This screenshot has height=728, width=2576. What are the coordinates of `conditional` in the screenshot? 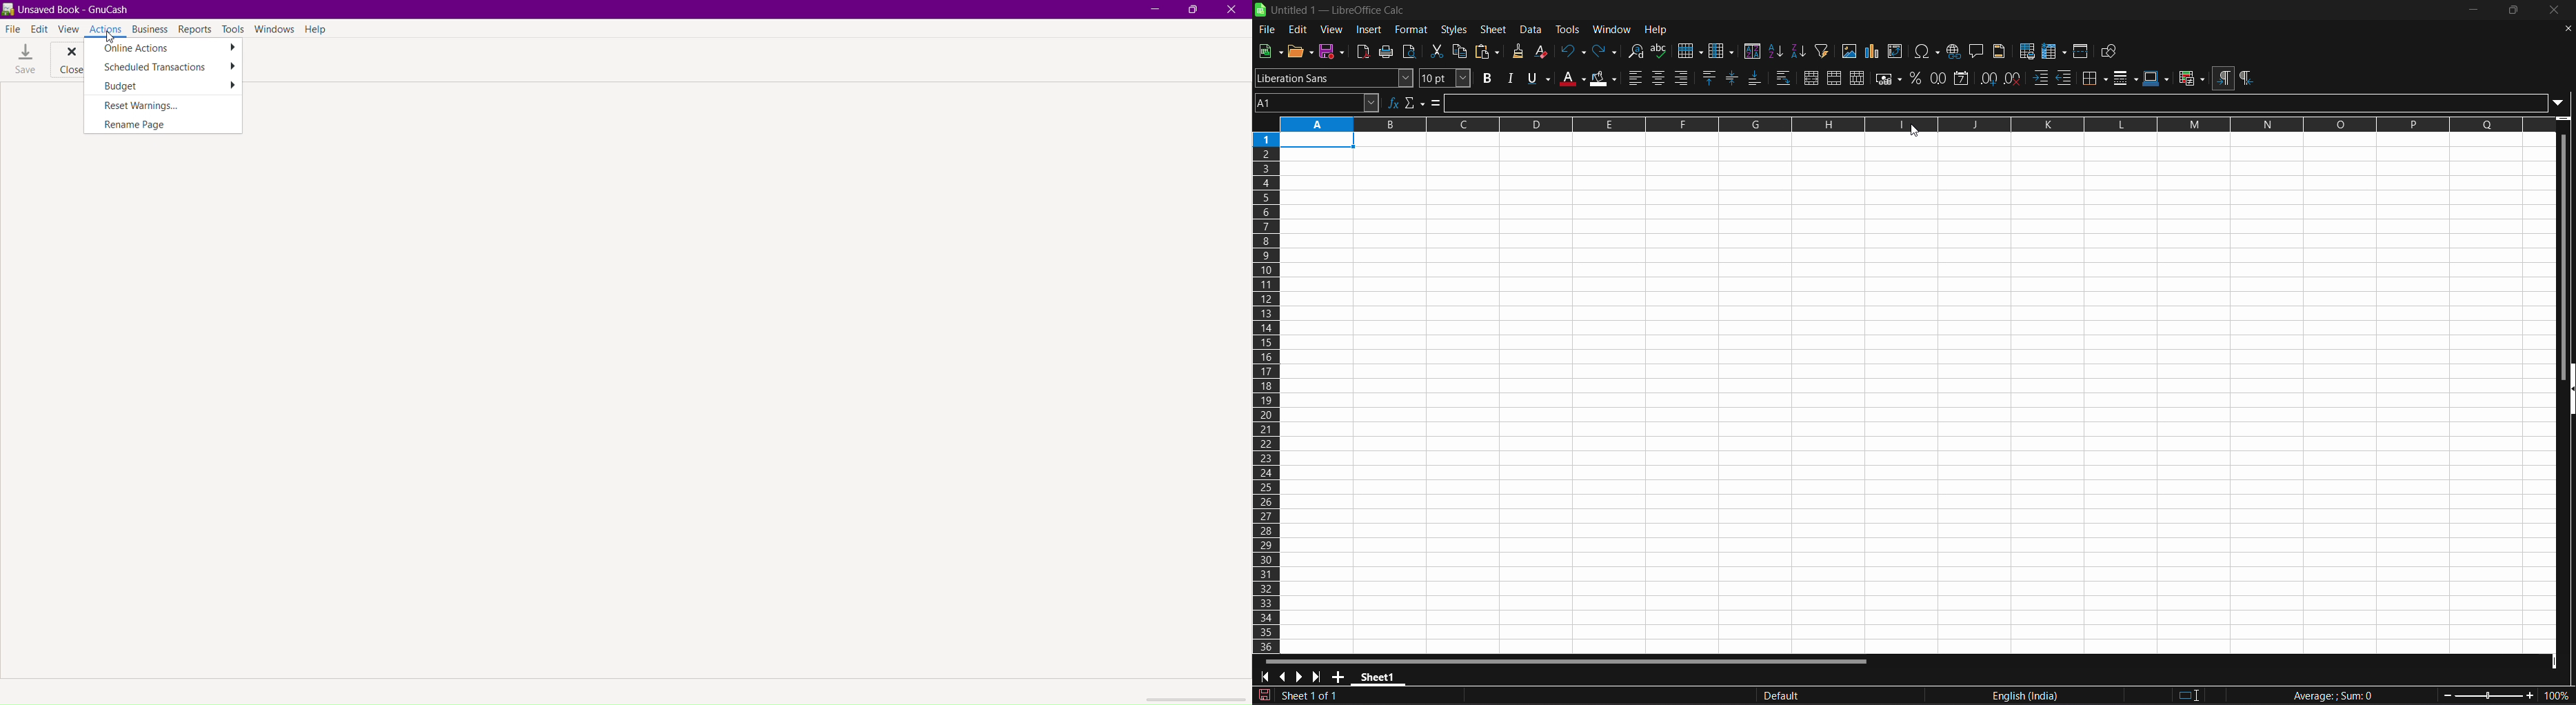 It's located at (2191, 79).